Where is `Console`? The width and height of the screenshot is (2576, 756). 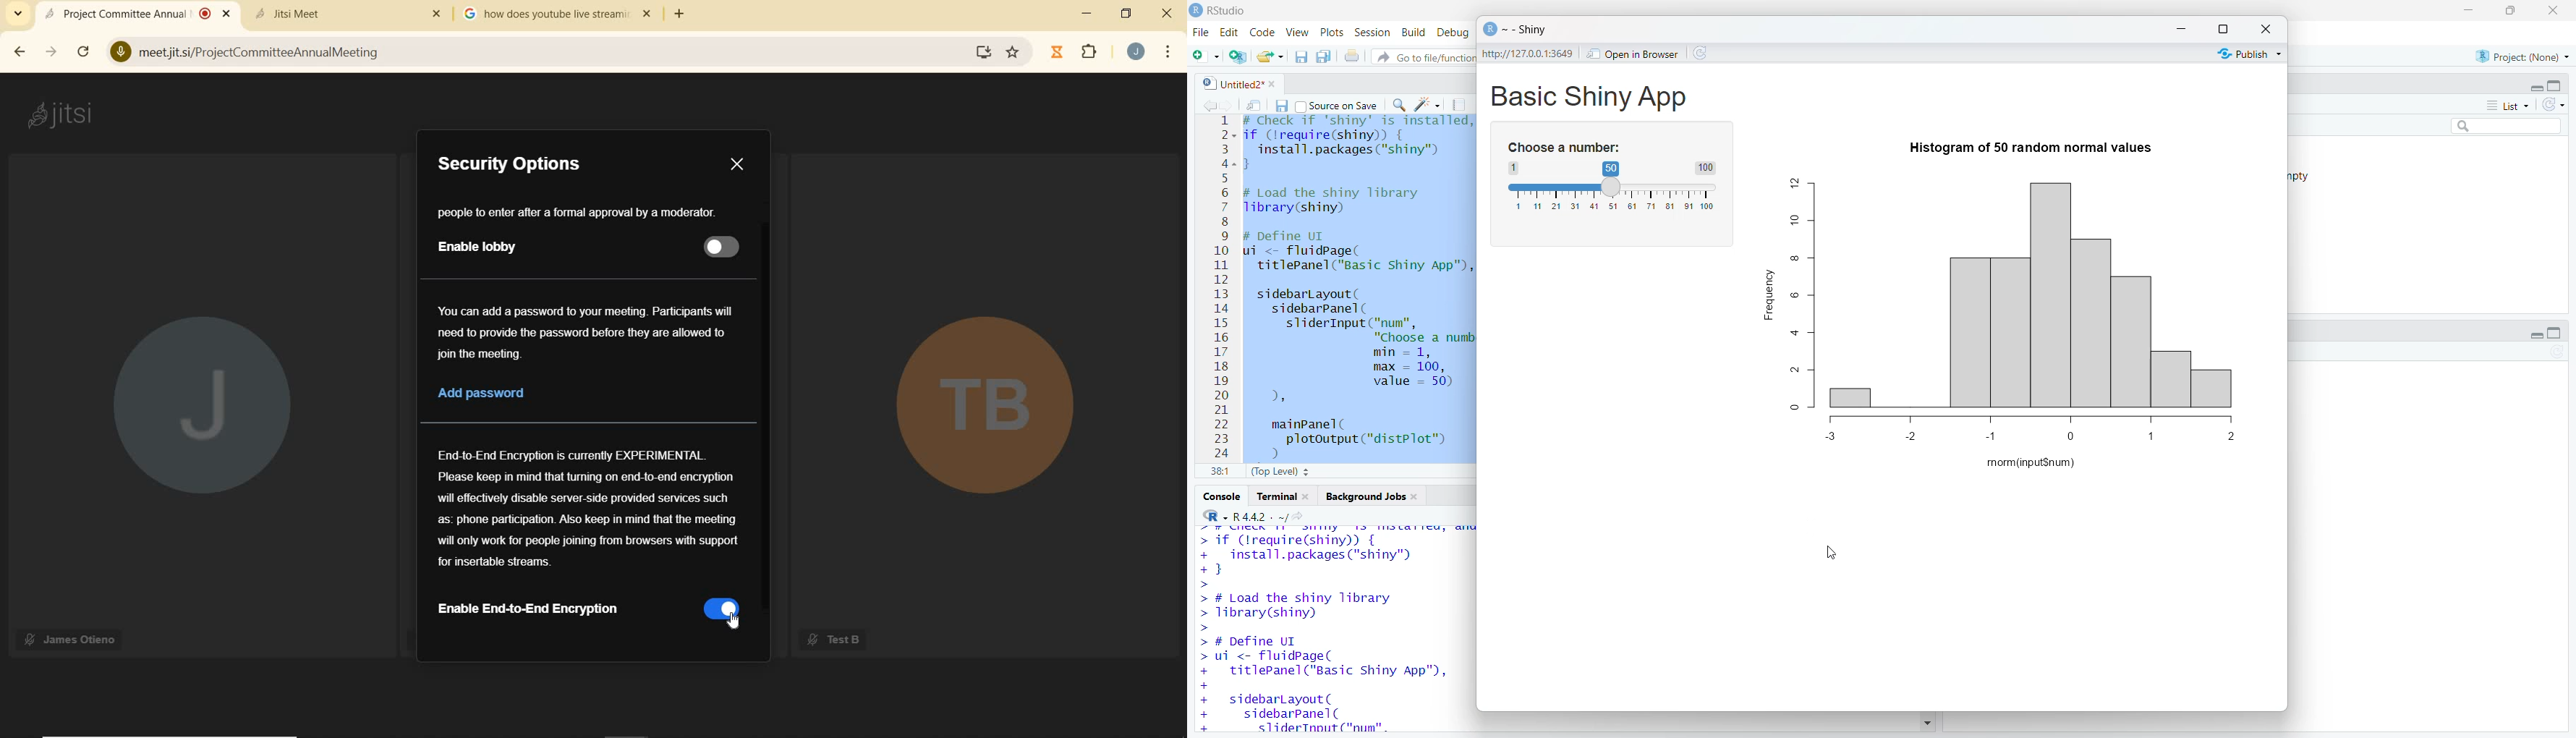 Console is located at coordinates (1222, 496).